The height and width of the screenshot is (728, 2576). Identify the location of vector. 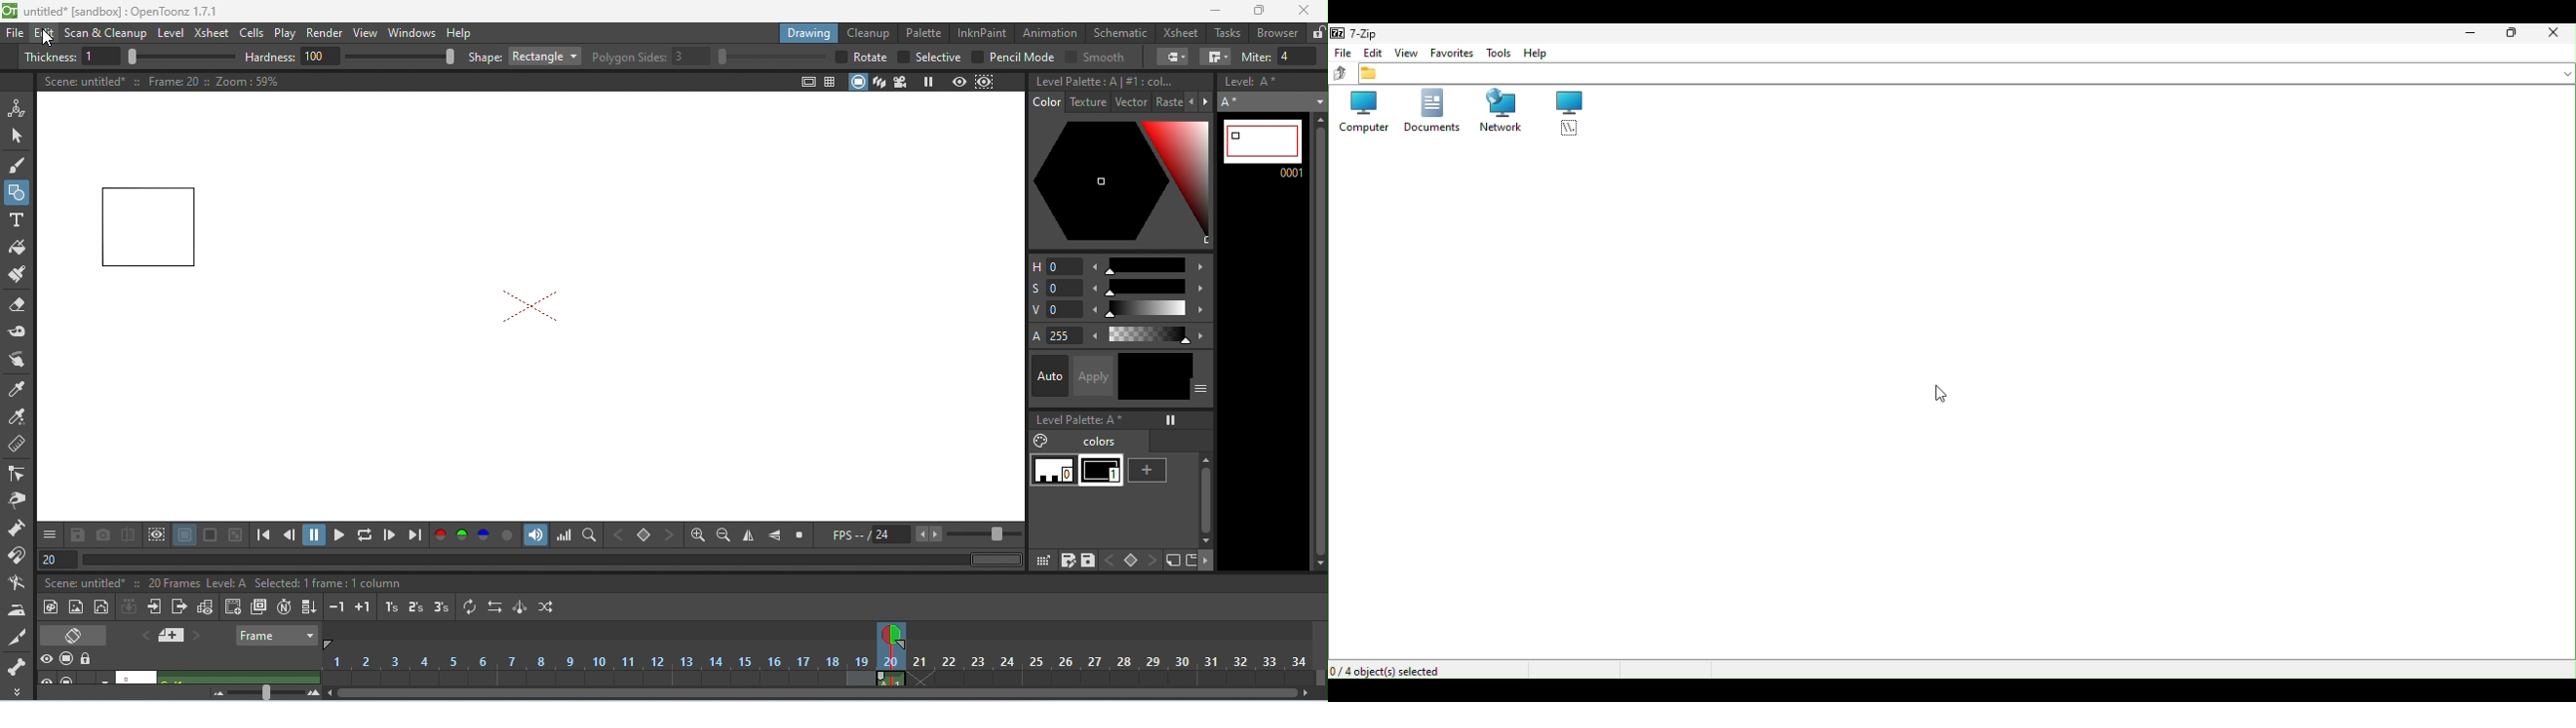
(1133, 101).